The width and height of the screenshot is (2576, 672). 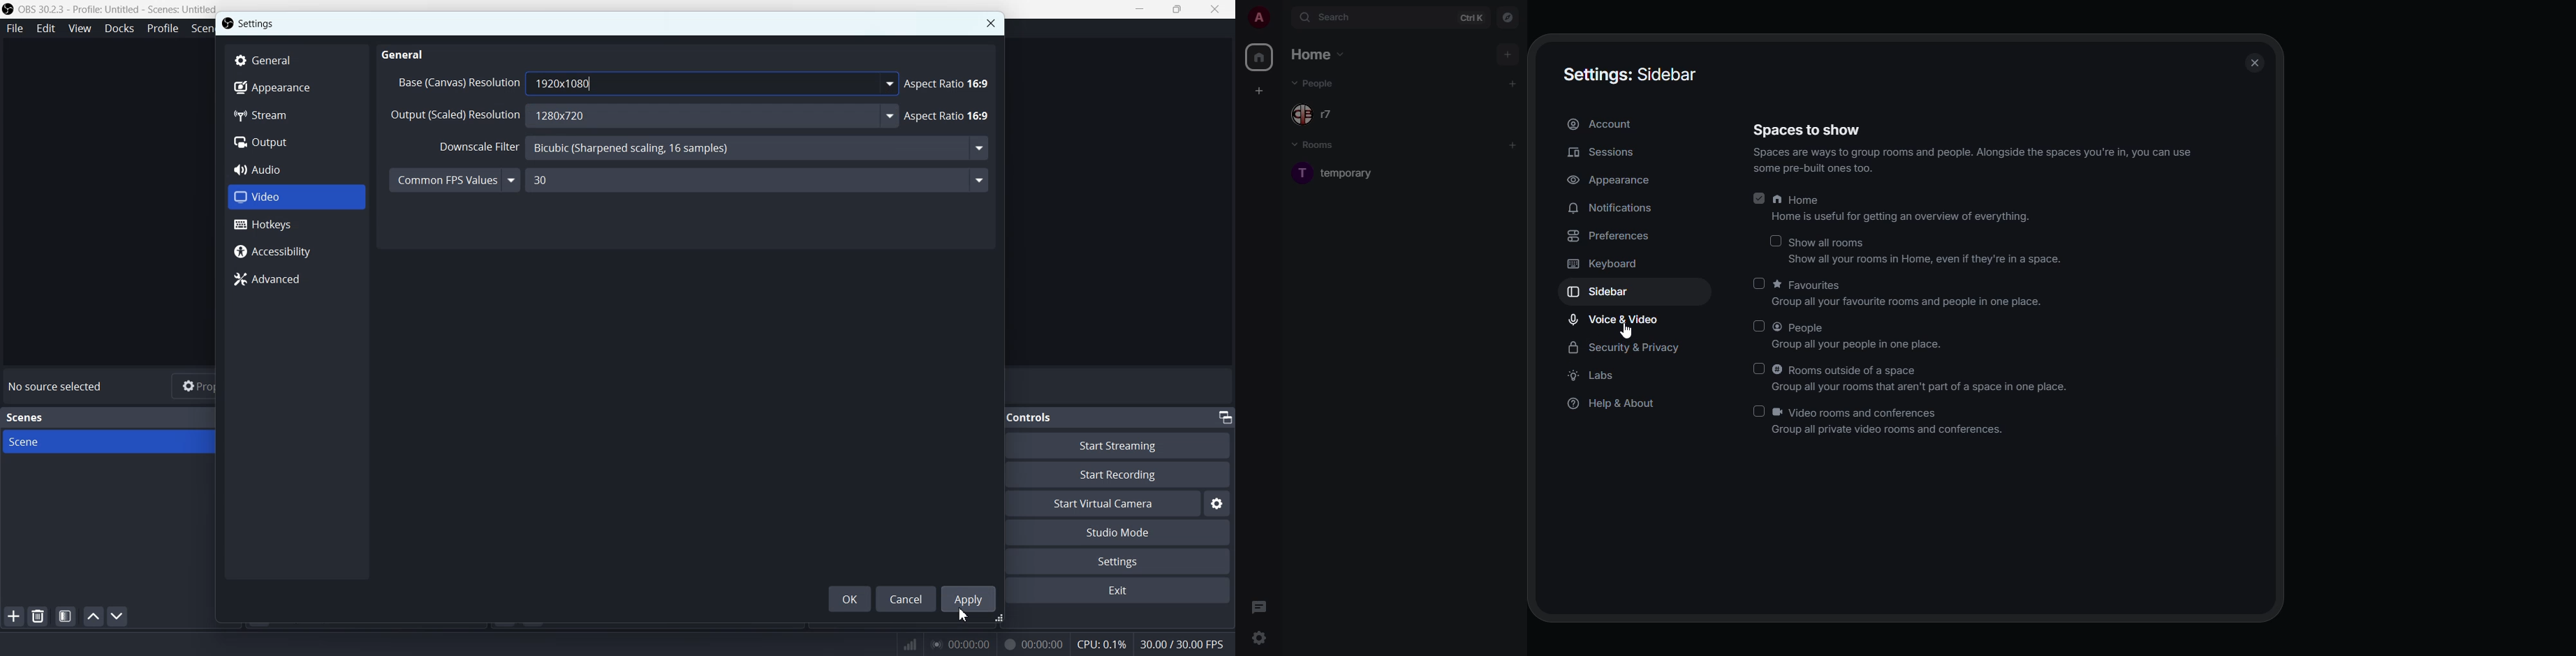 What do you see at coordinates (1259, 606) in the screenshot?
I see `threads` at bounding box center [1259, 606].